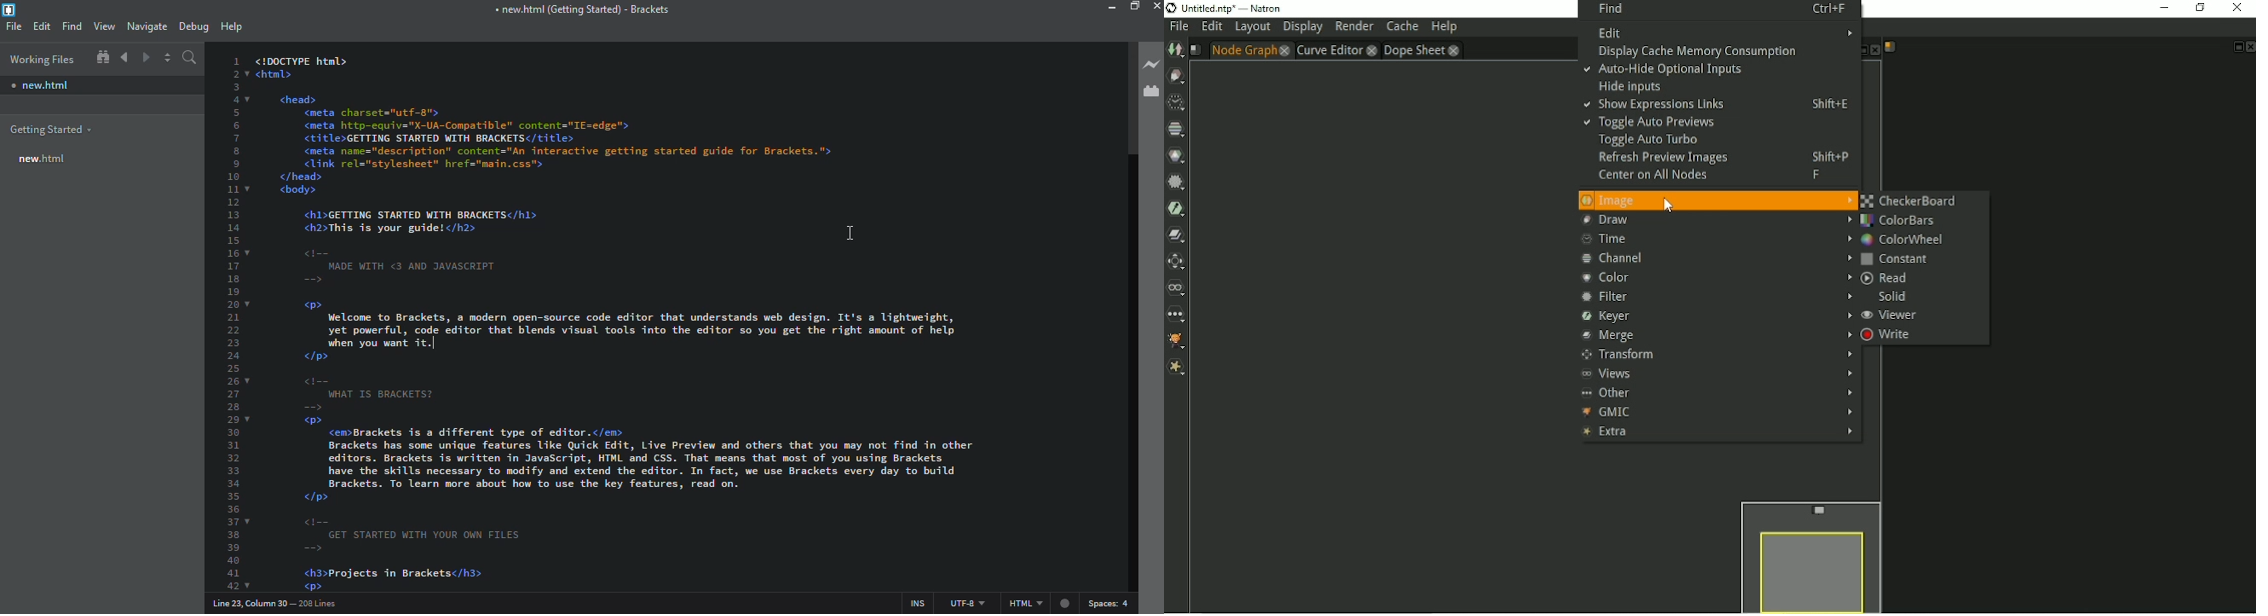 The image size is (2268, 616). I want to click on close, so click(1157, 6).